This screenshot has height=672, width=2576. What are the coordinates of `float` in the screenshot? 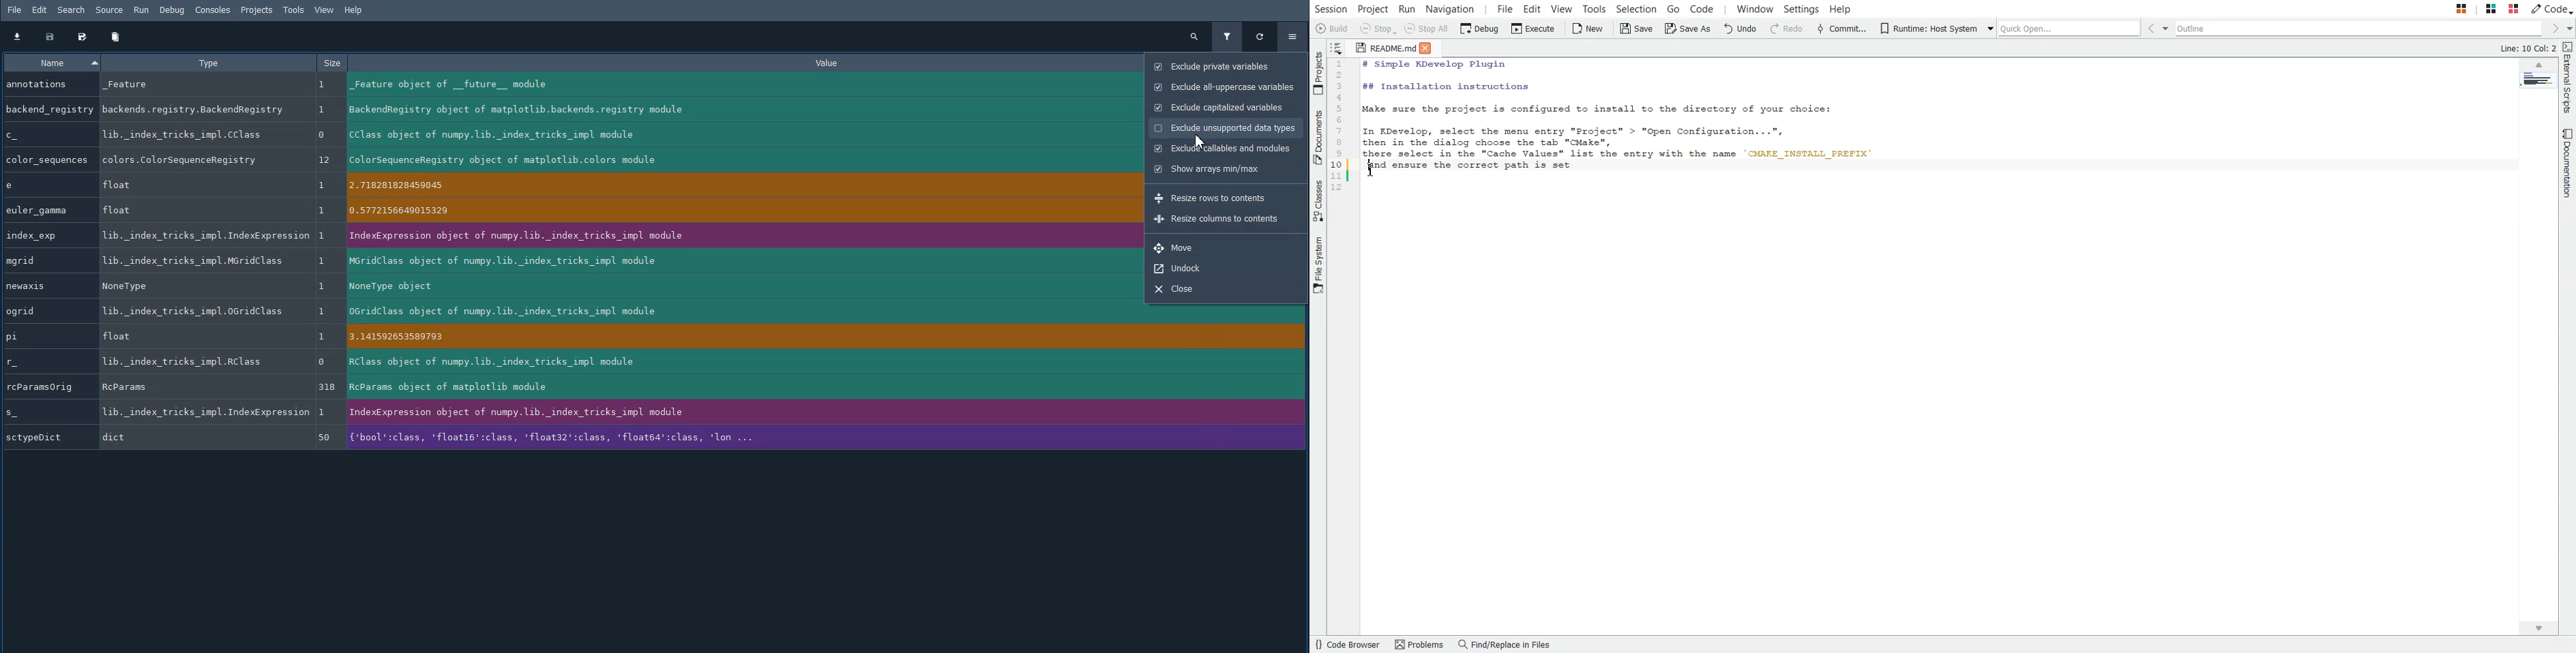 It's located at (190, 185).